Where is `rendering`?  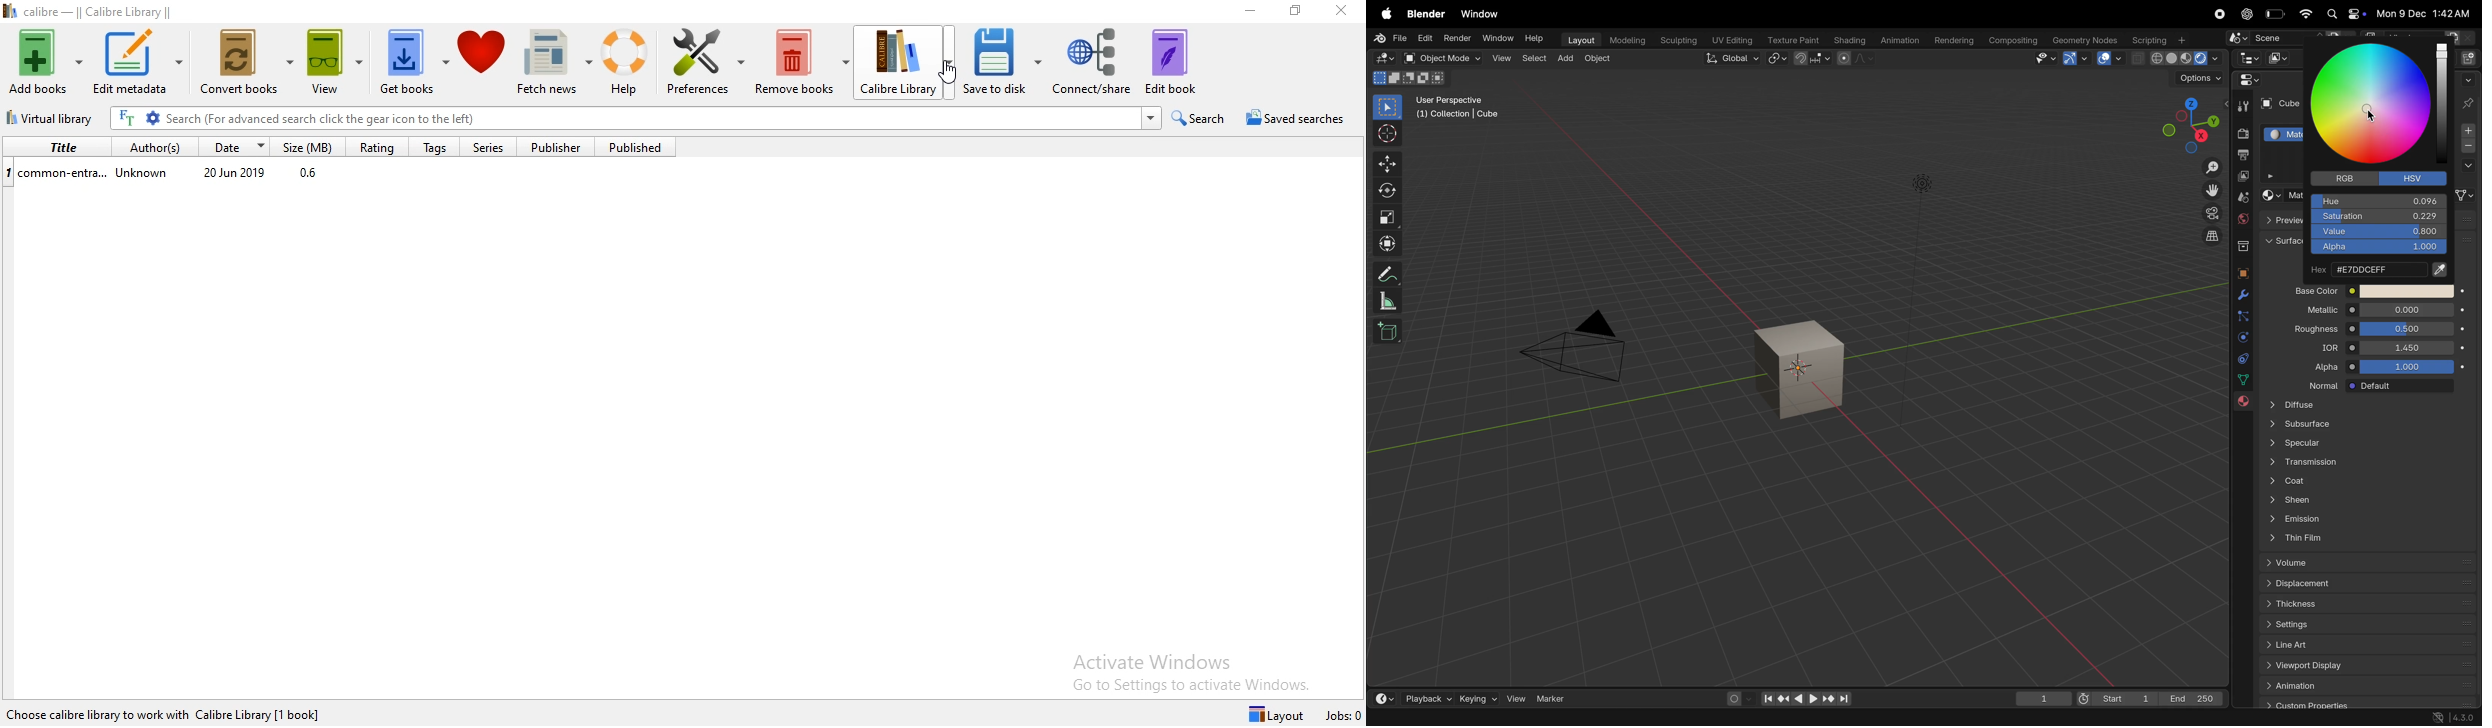 rendering is located at coordinates (1955, 41).